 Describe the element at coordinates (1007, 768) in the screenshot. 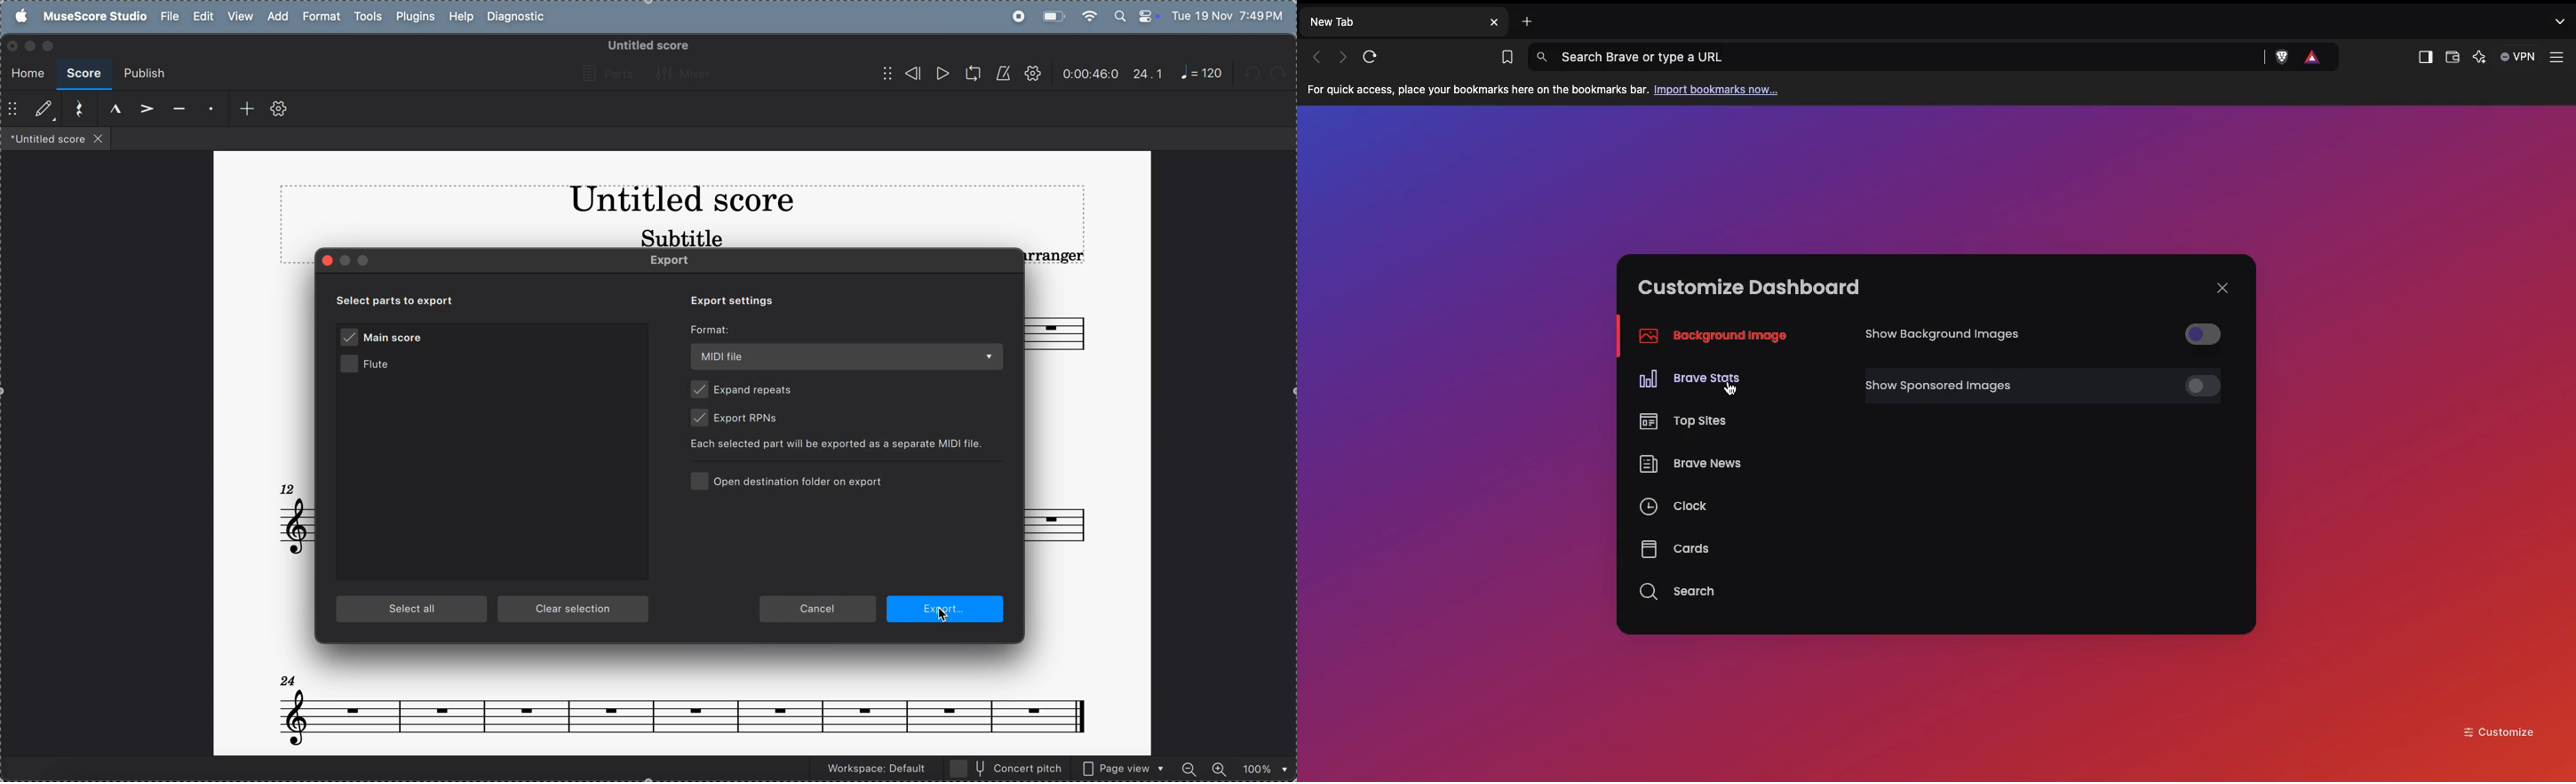

I see `concert pitch` at that location.